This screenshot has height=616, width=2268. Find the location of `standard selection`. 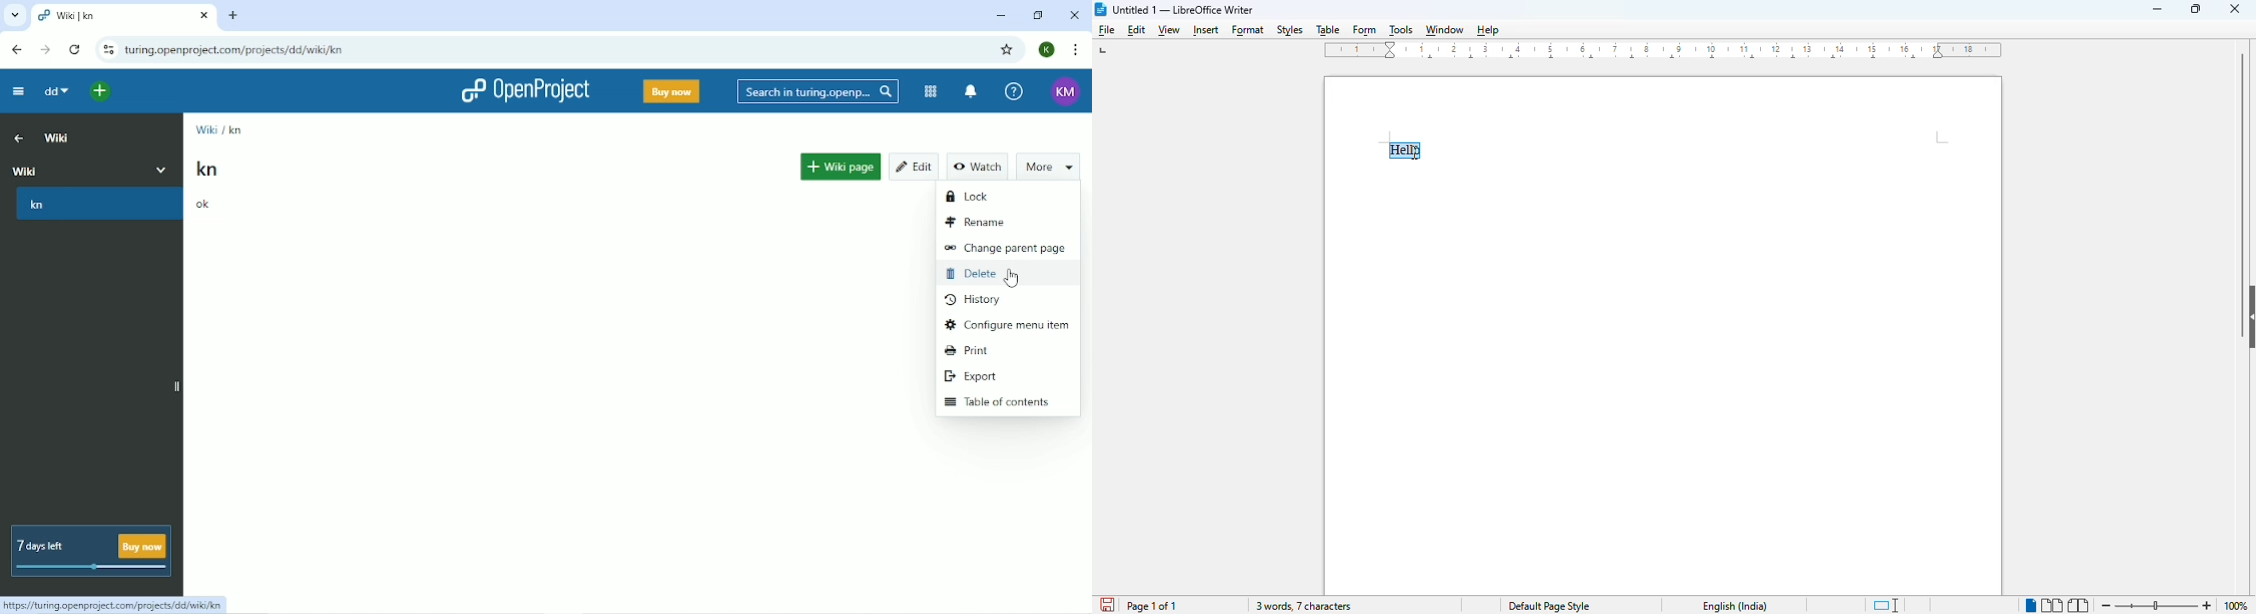

standard selection is located at coordinates (1887, 605).